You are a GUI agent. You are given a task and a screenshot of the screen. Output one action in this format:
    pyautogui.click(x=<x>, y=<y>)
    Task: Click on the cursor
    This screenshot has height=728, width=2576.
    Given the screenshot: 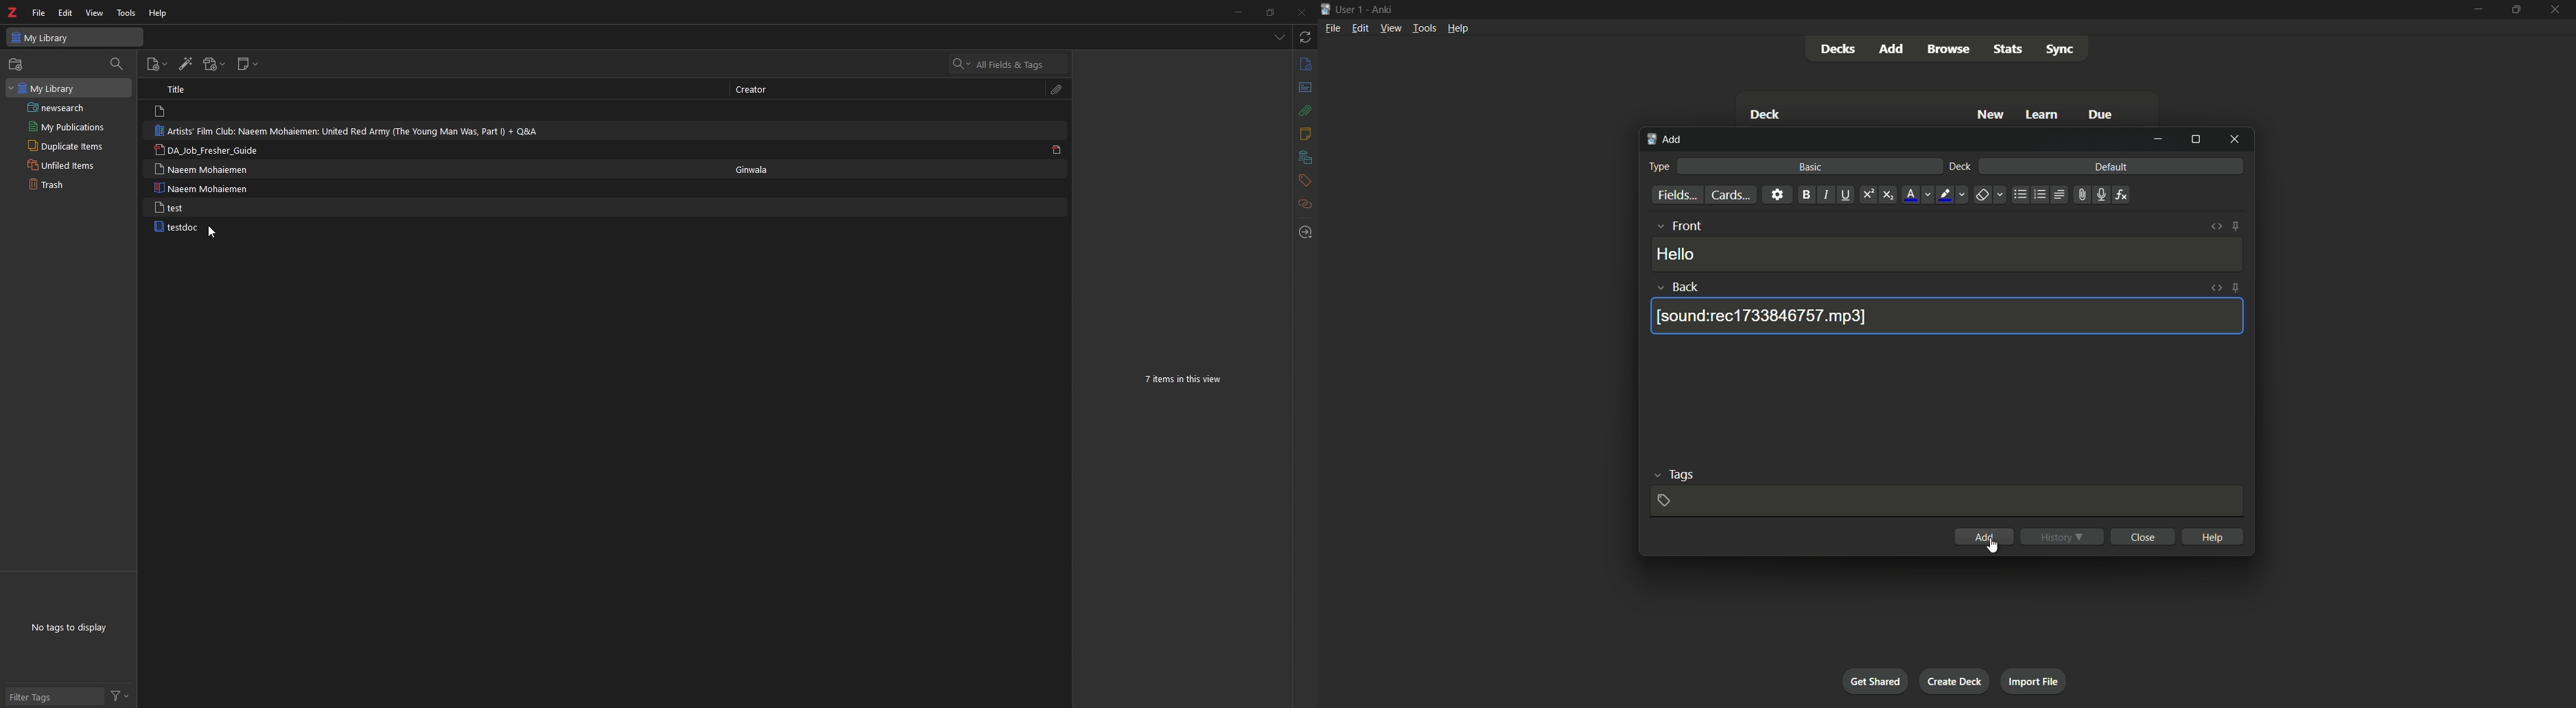 What is the action you would take?
    pyautogui.click(x=210, y=234)
    